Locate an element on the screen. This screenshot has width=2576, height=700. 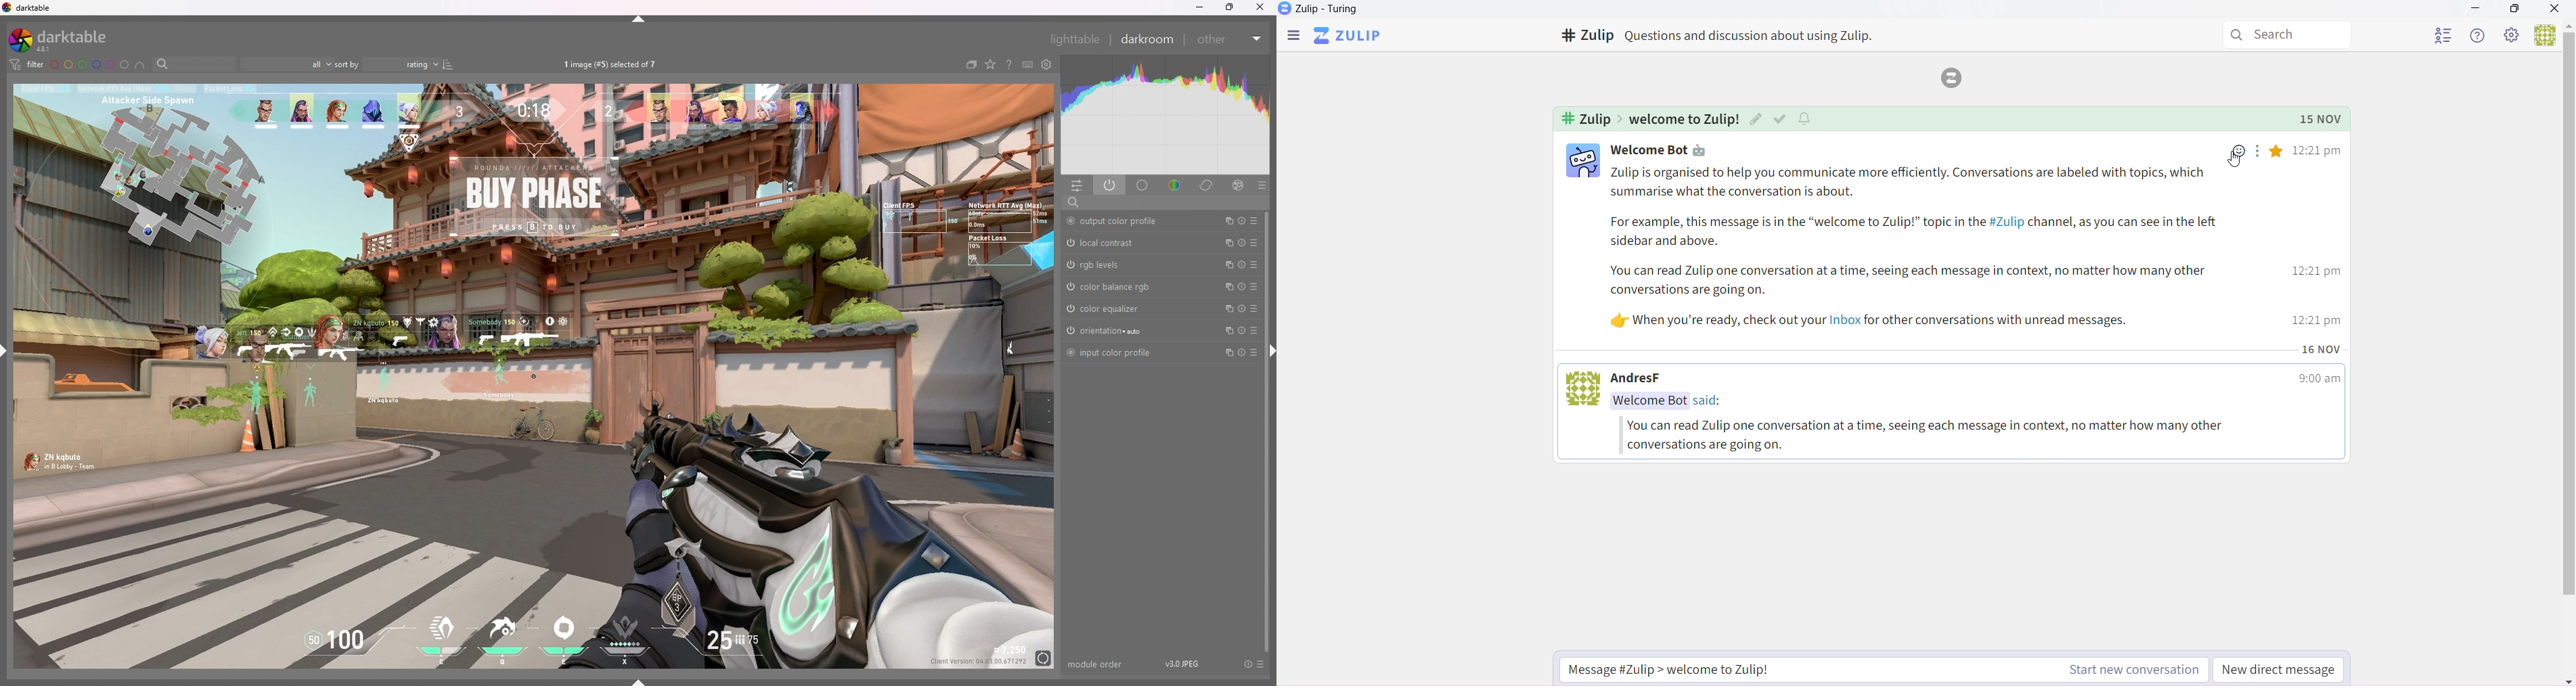
reset is located at coordinates (1247, 664).